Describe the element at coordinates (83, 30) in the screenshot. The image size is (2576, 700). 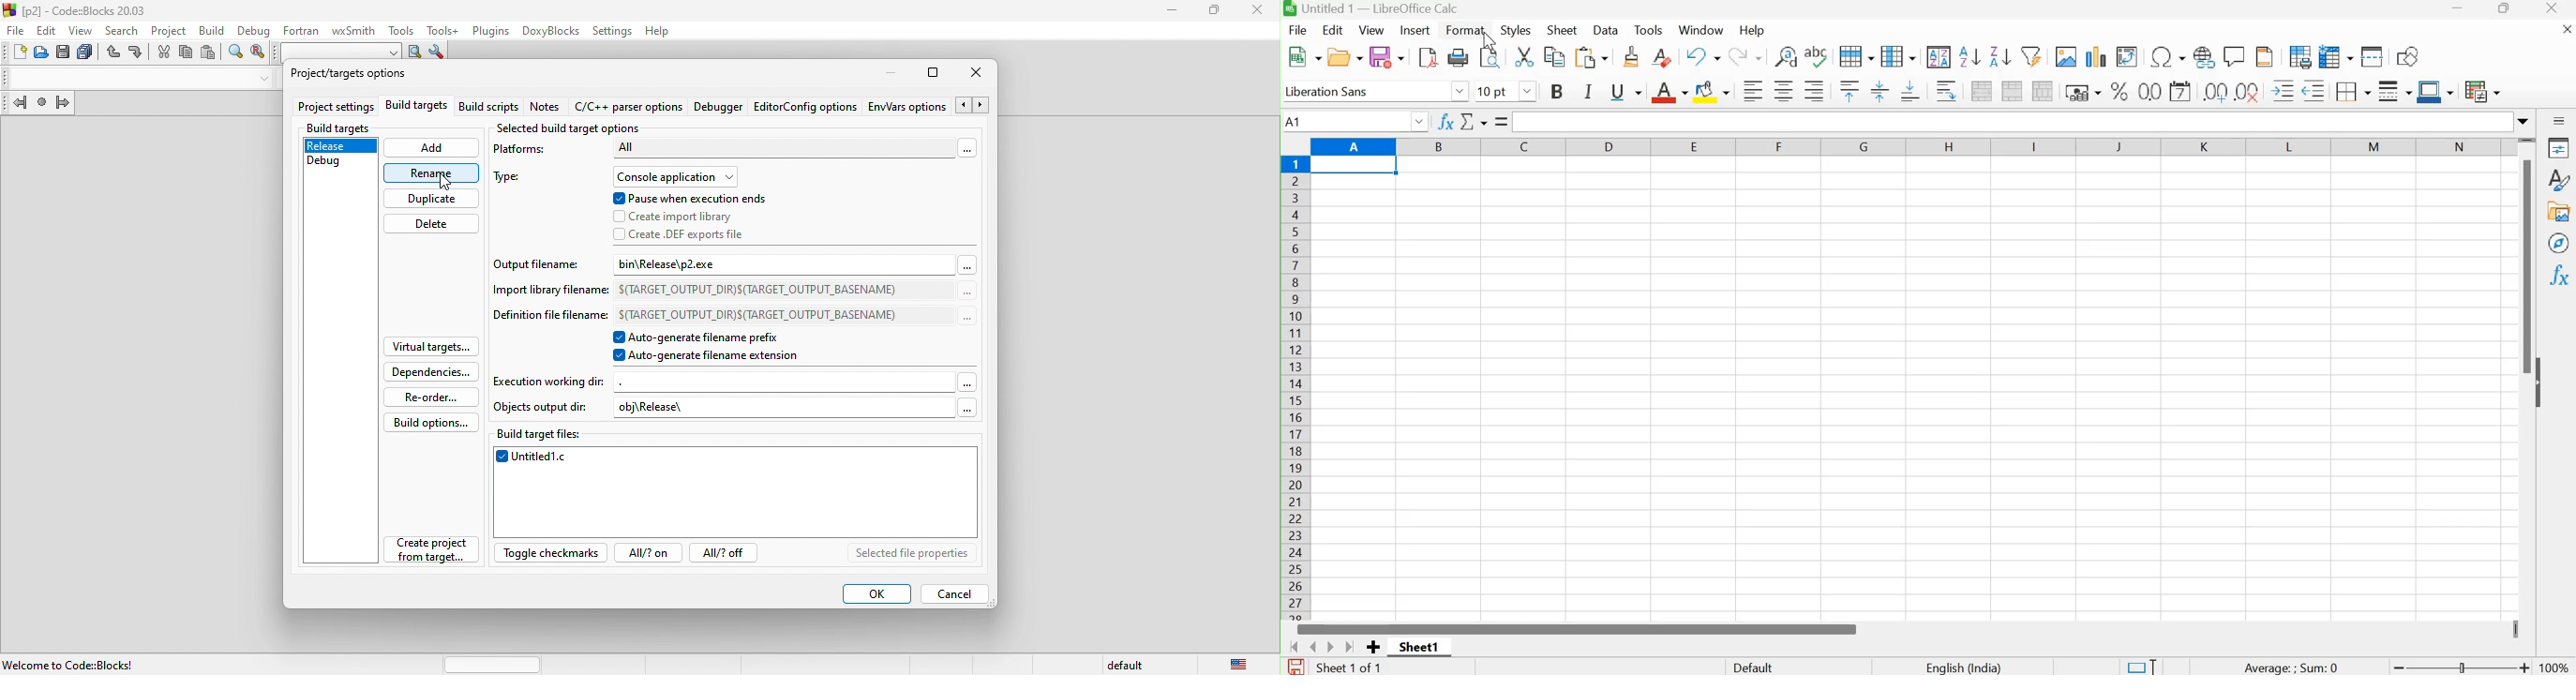
I see `view` at that location.